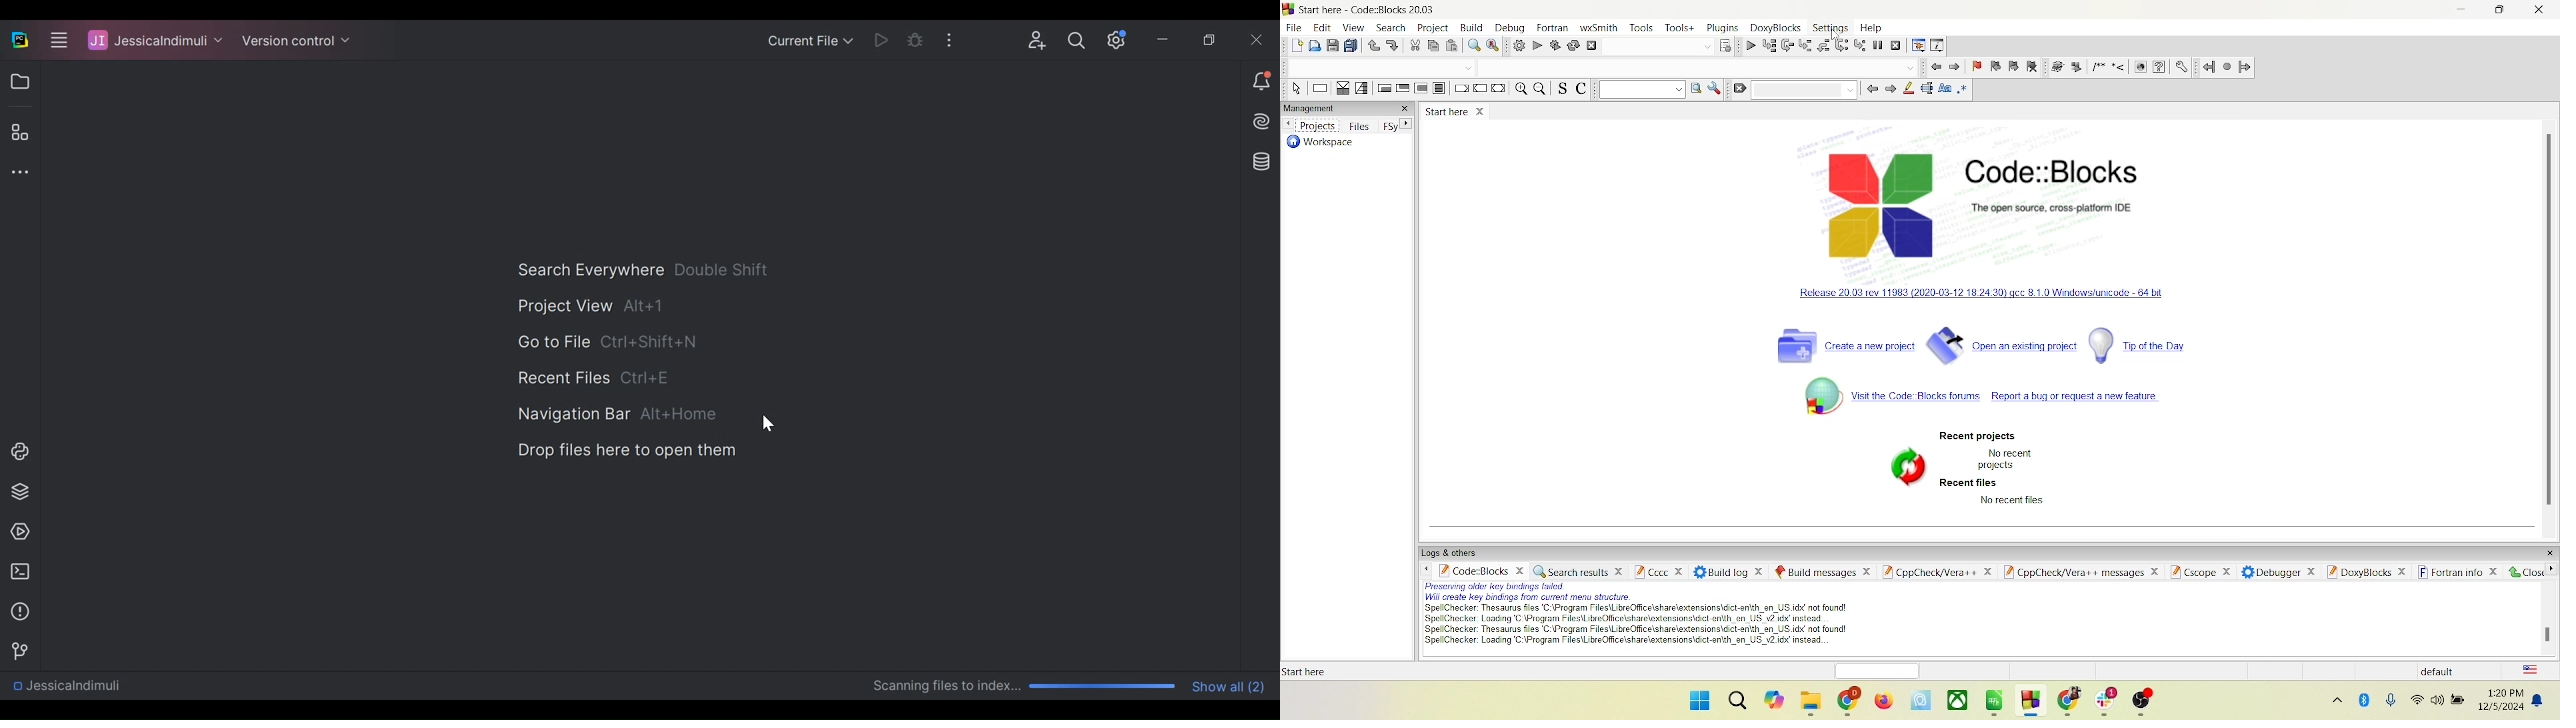 The image size is (2576, 728). Describe the element at coordinates (1699, 66) in the screenshot. I see `blank space` at that location.